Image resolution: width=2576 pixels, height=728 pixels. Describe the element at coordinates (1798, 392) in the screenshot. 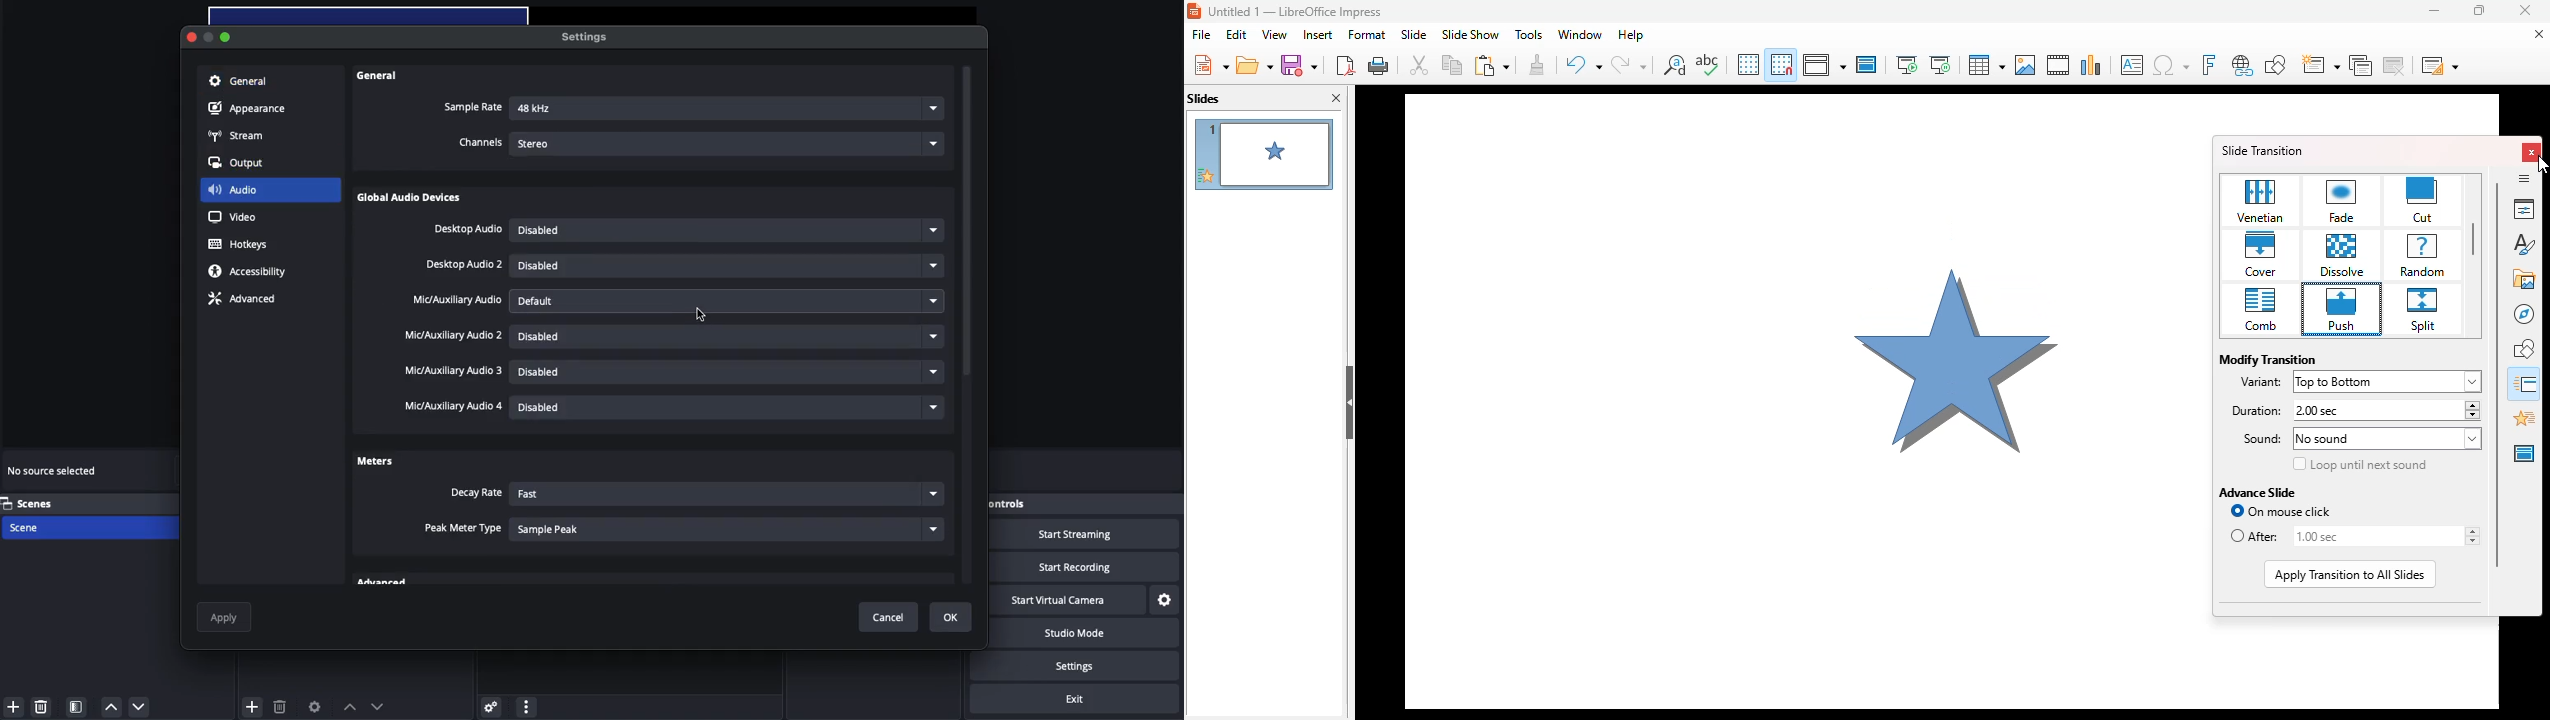

I see `slide 1` at that location.